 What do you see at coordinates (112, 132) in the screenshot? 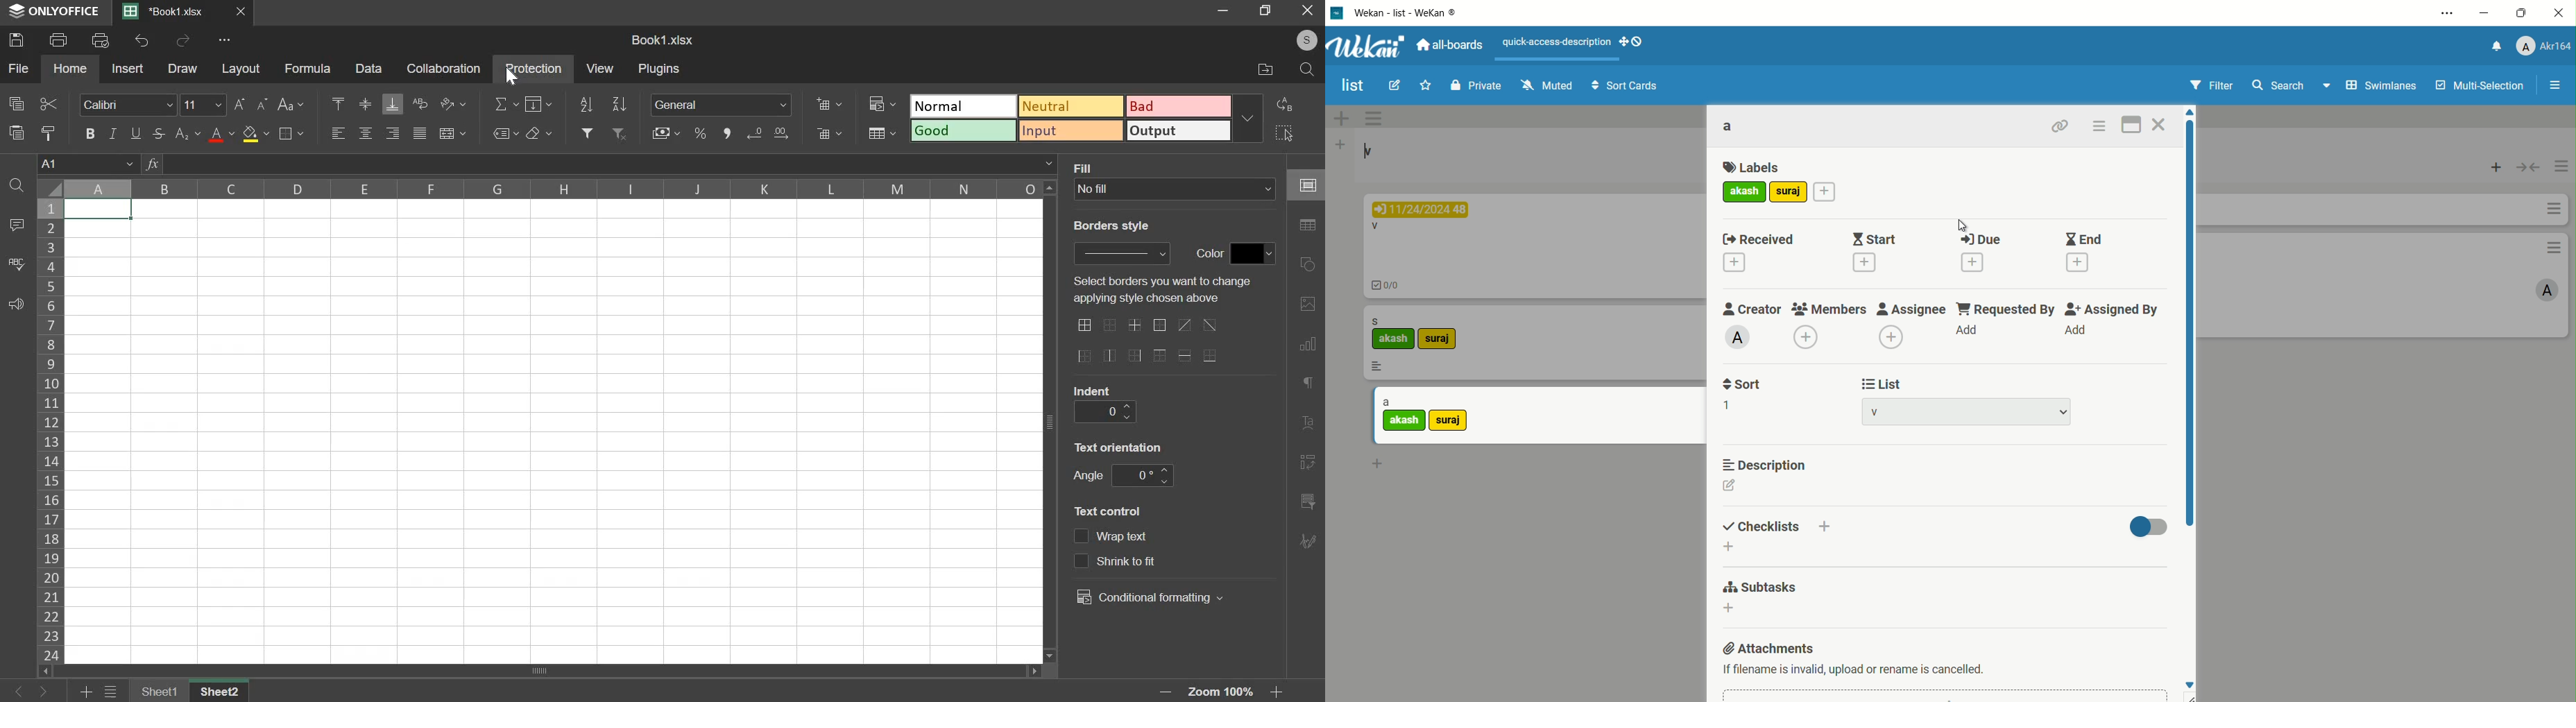
I see `italic` at bounding box center [112, 132].